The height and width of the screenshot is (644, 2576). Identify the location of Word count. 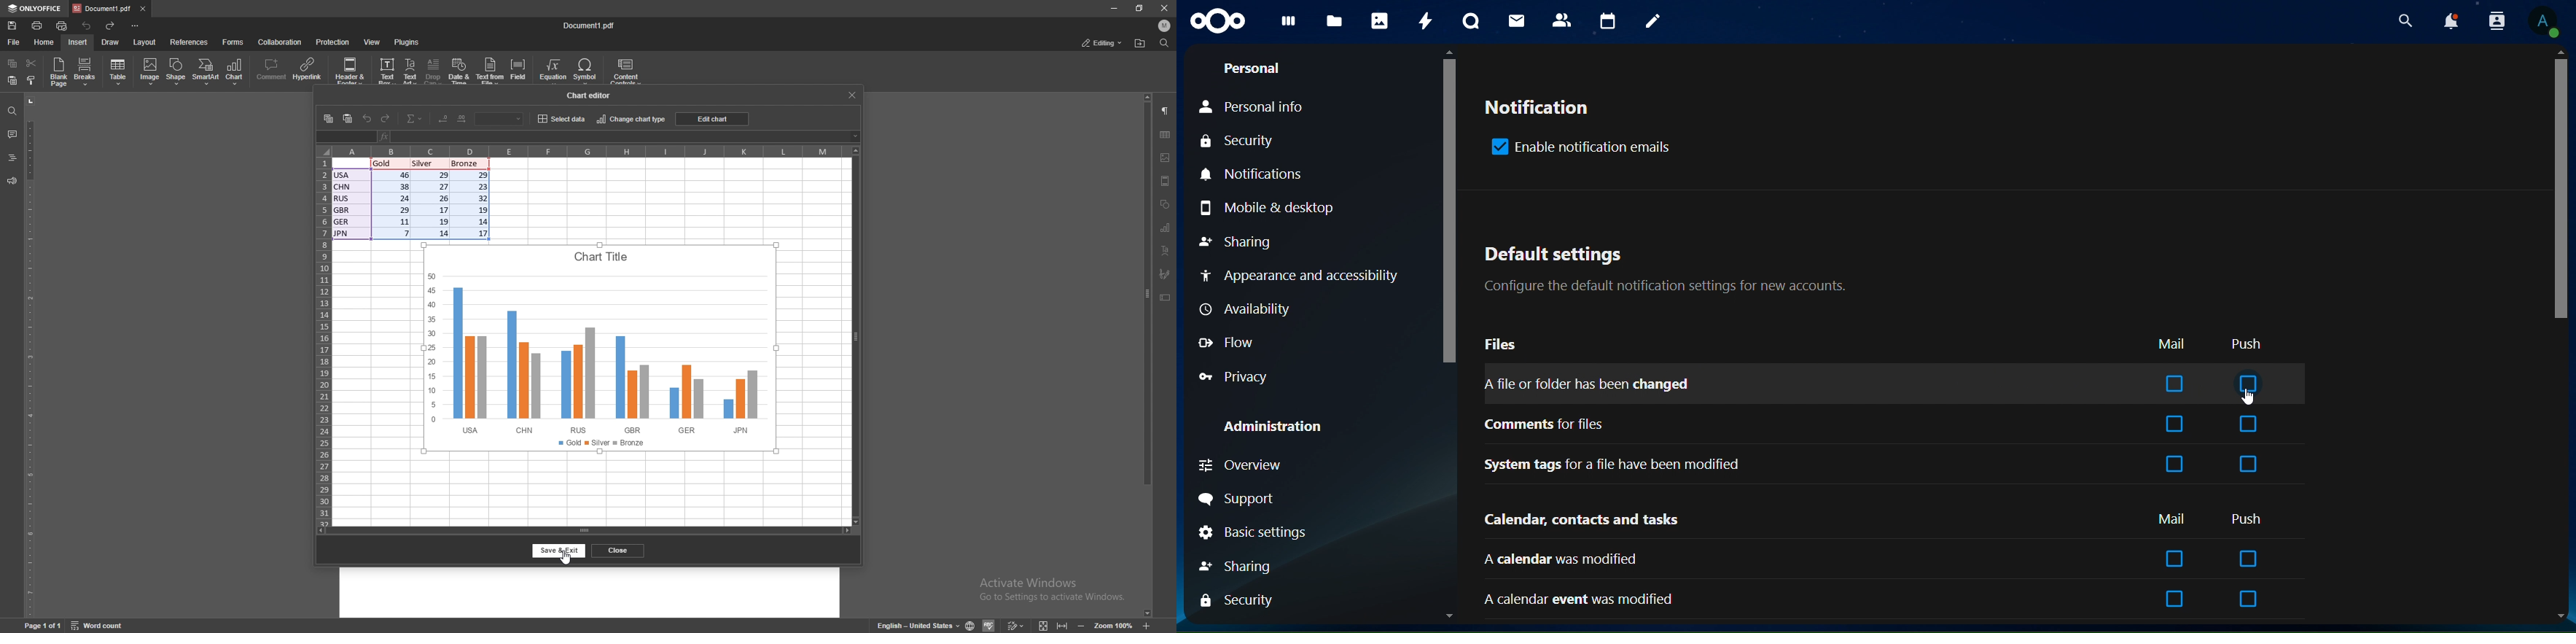
(97, 624).